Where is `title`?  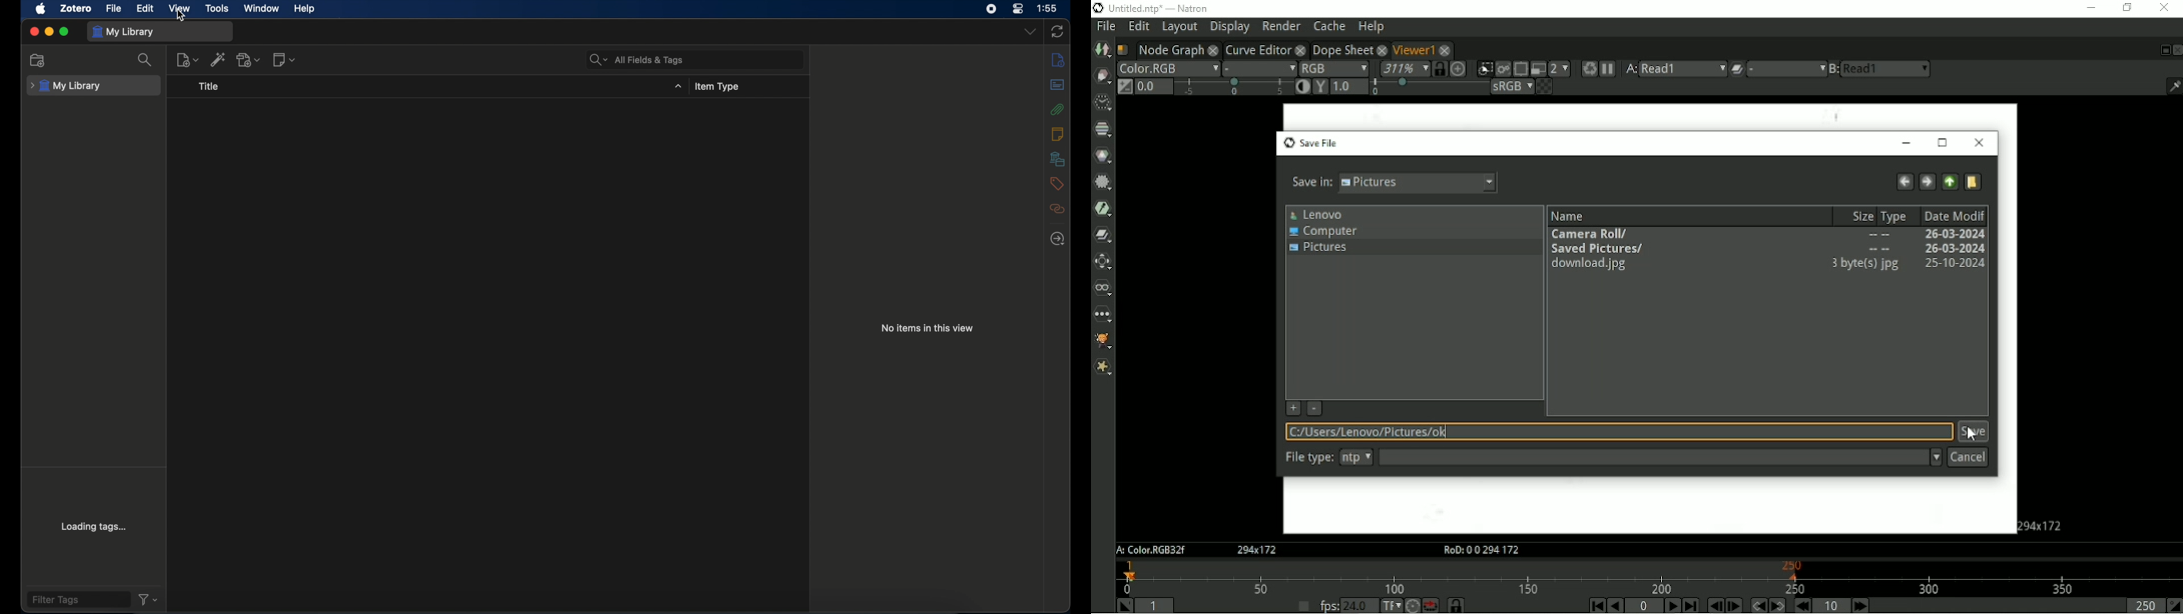 title is located at coordinates (209, 86).